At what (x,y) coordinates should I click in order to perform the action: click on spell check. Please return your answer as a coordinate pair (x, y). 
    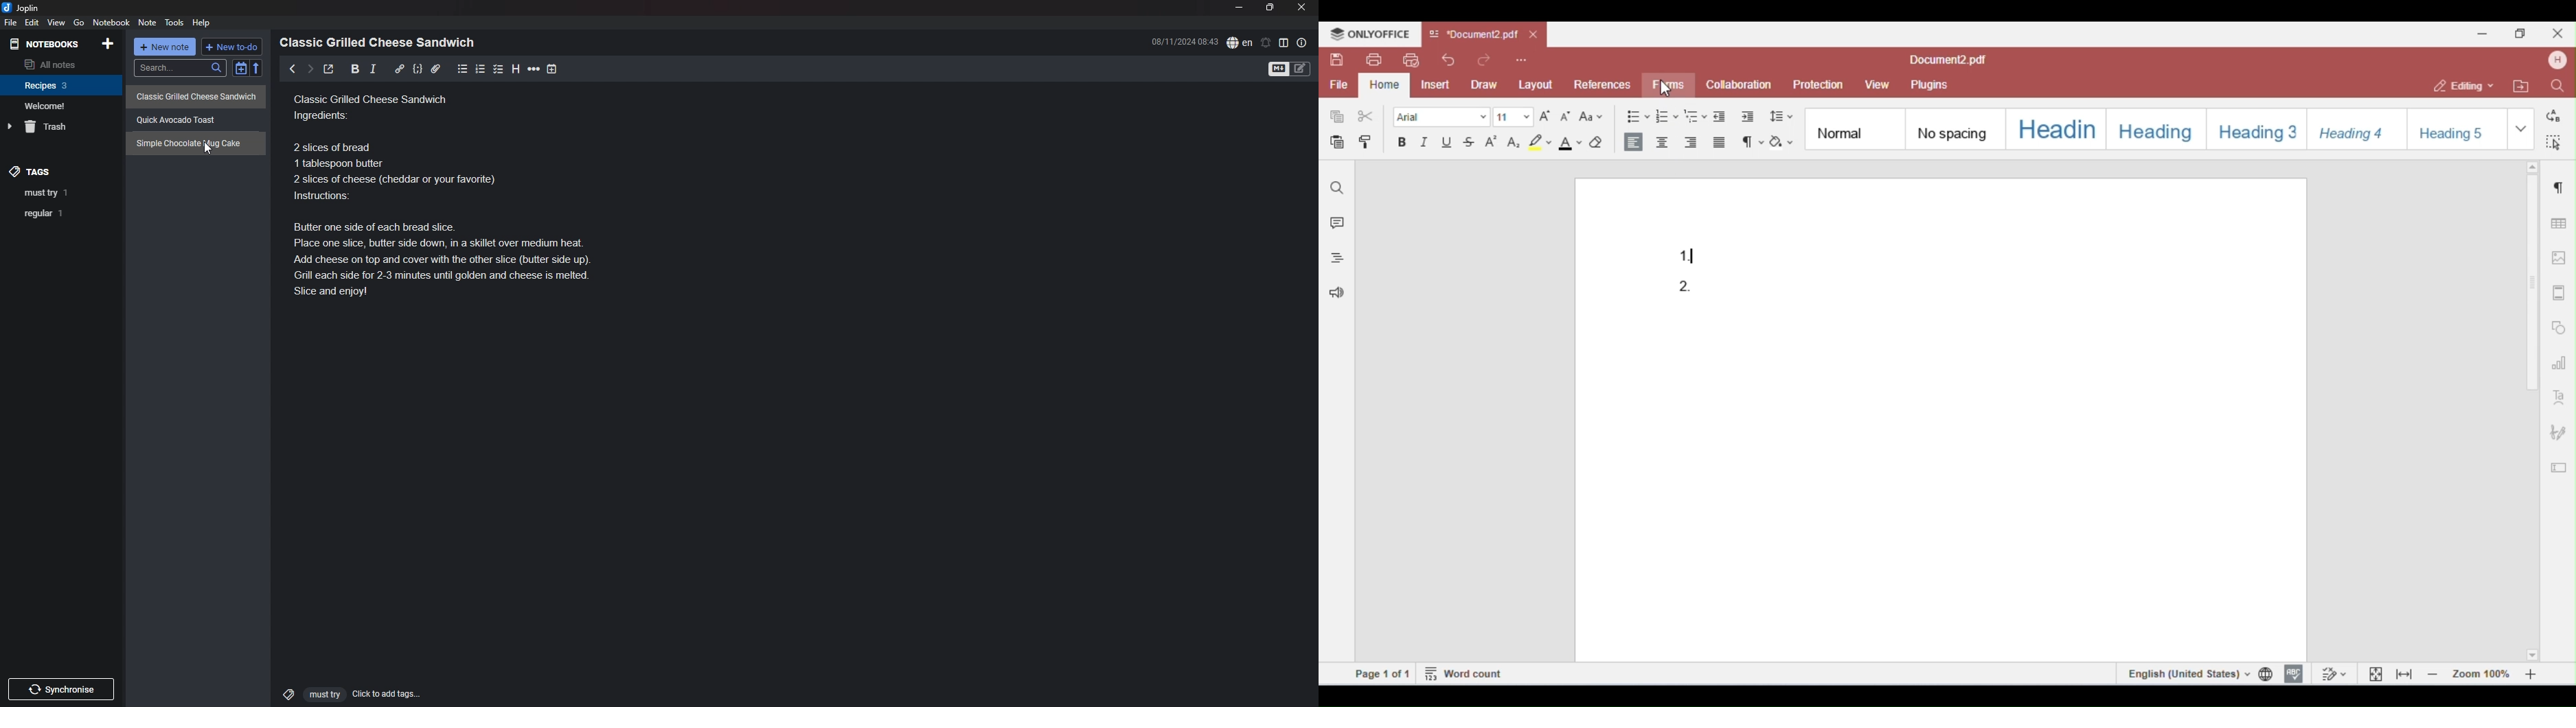
    Looking at the image, I should click on (1240, 42).